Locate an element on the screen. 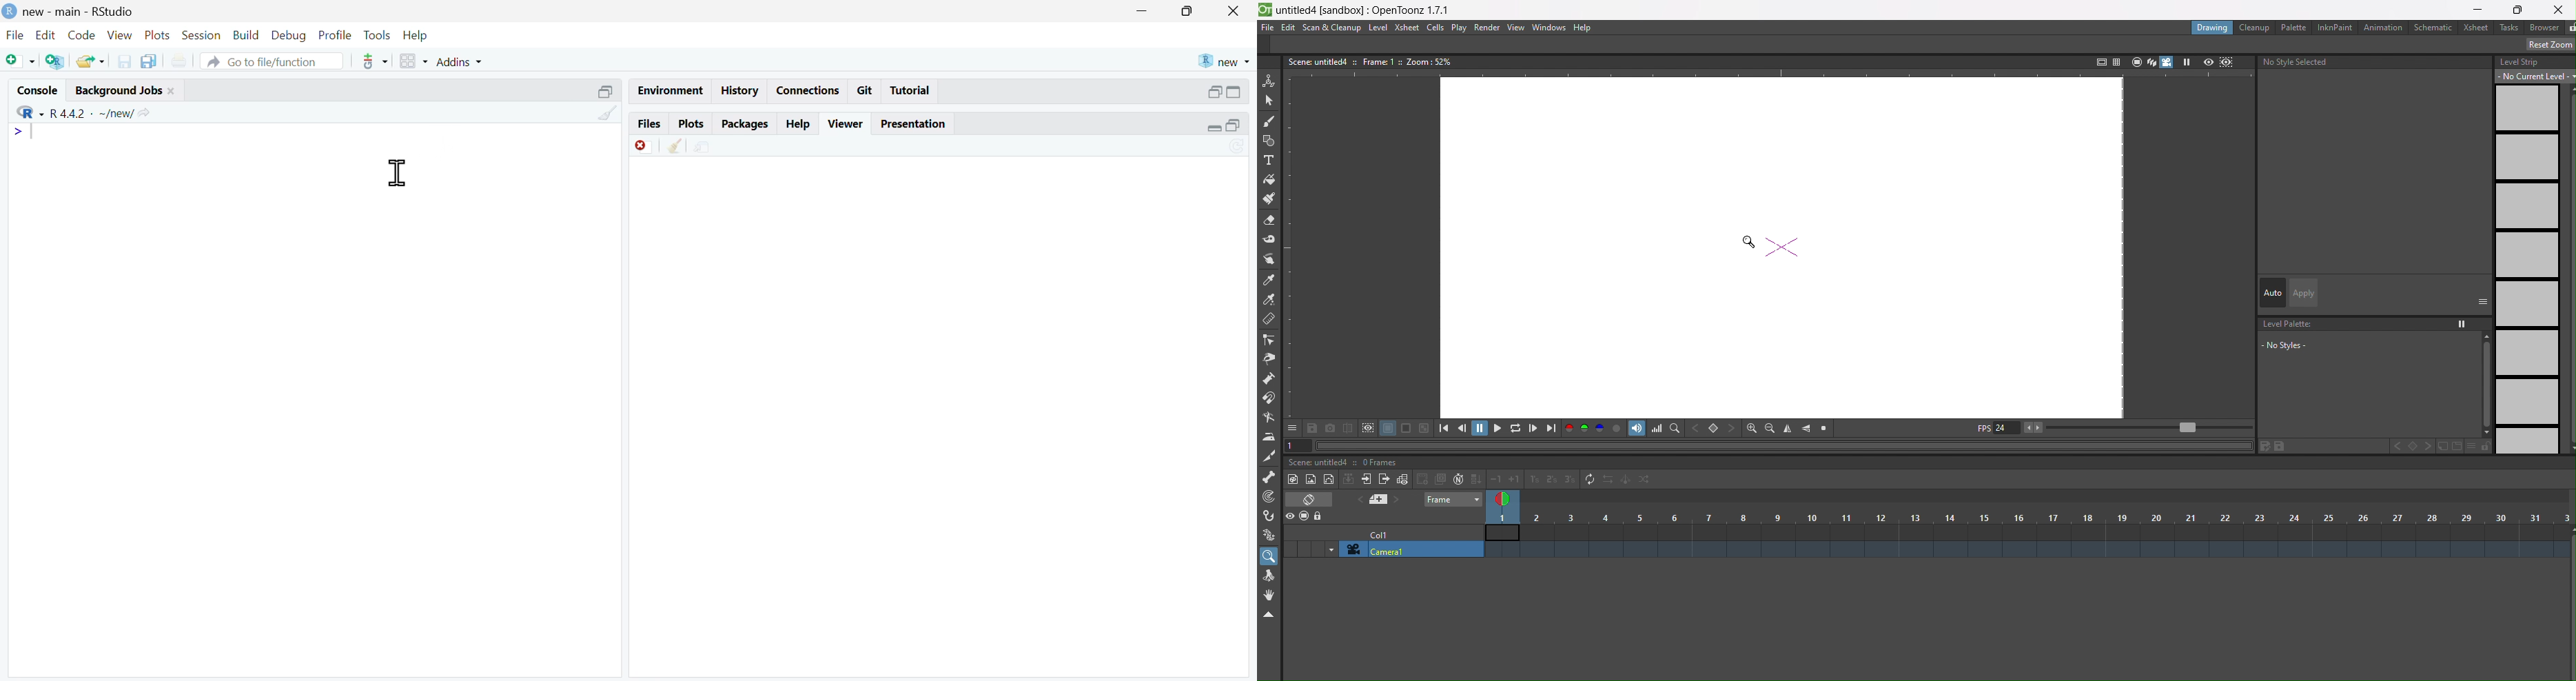 The image size is (2576, 700). logo is located at coordinates (9, 12).